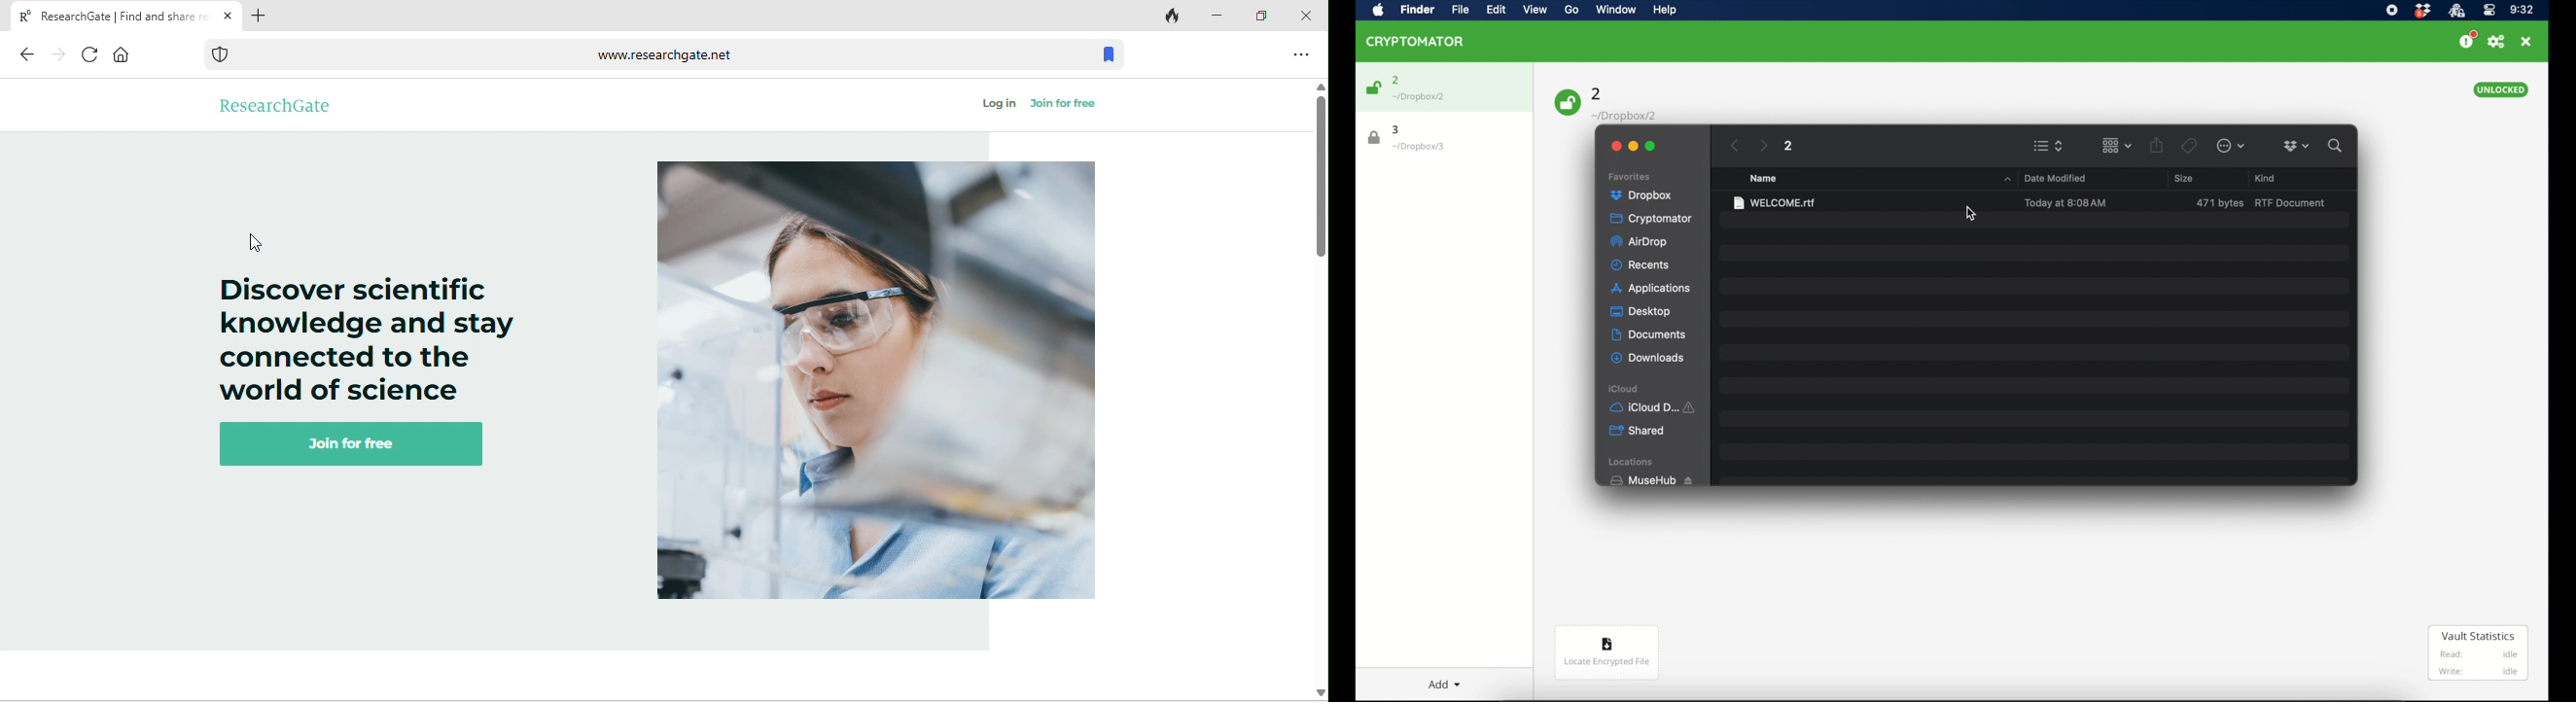 Image resolution: width=2576 pixels, height=728 pixels. I want to click on research gate, so click(279, 103).